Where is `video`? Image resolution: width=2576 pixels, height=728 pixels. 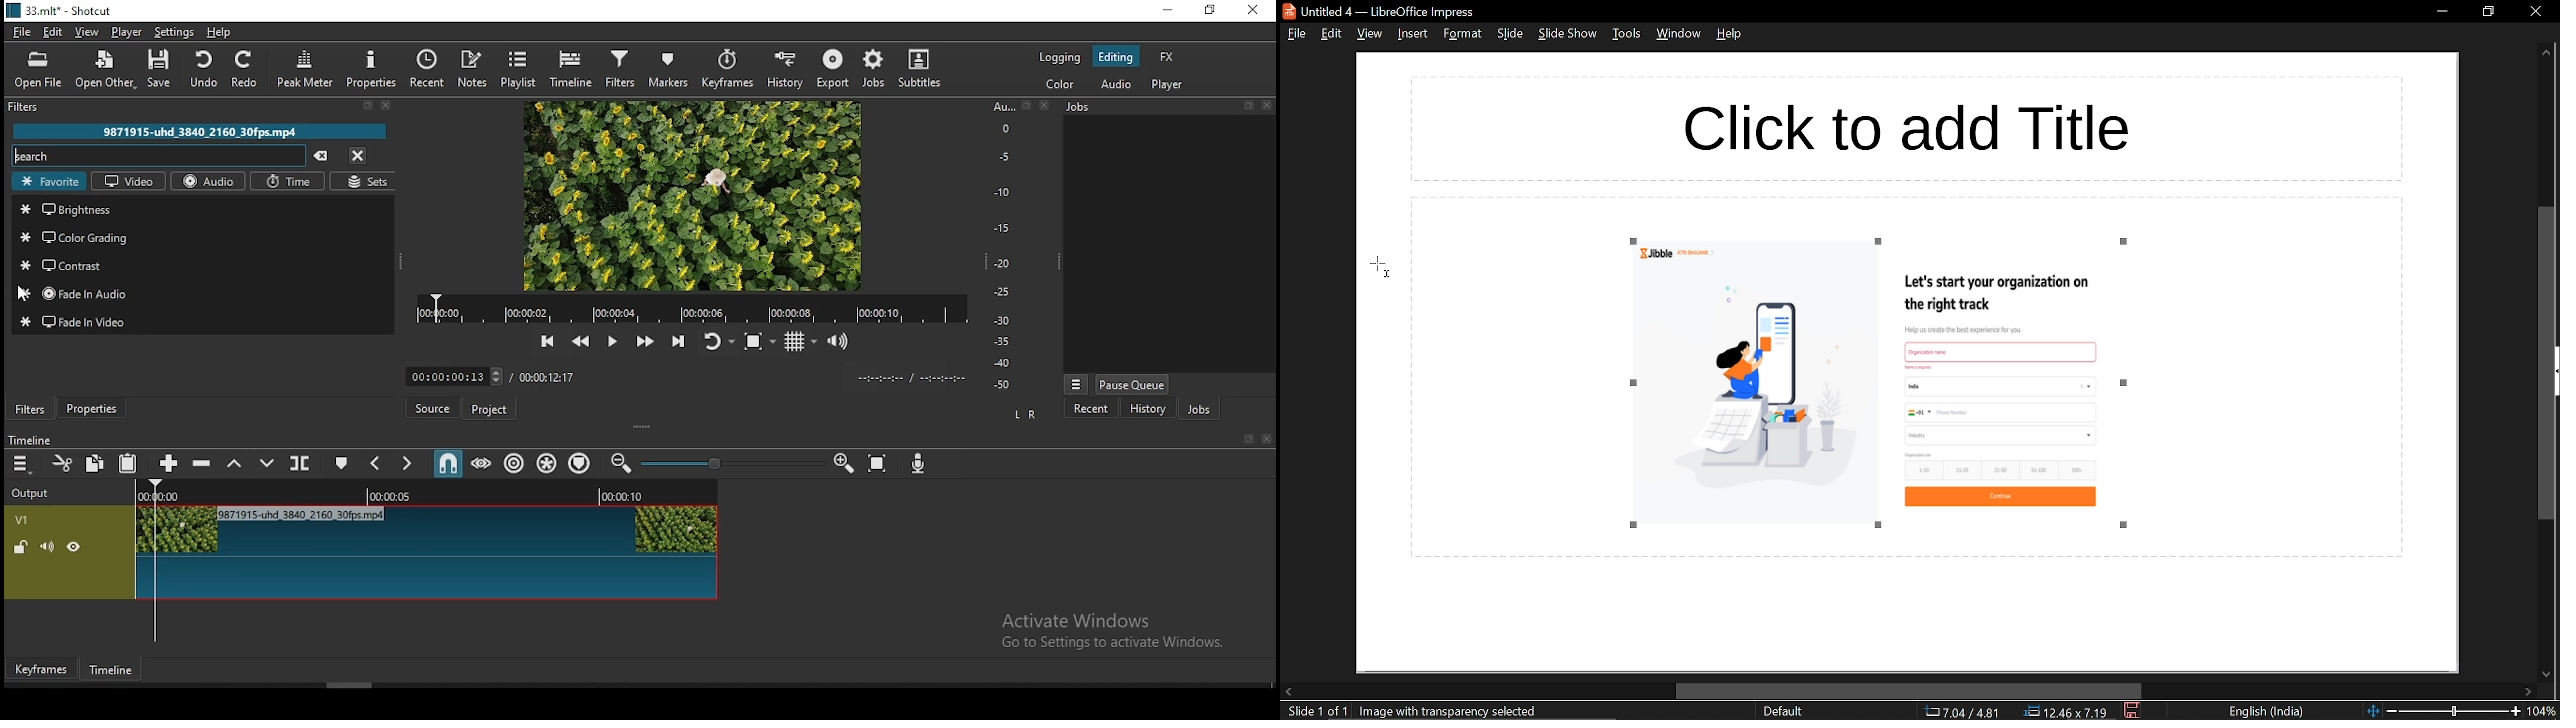
video is located at coordinates (130, 181).